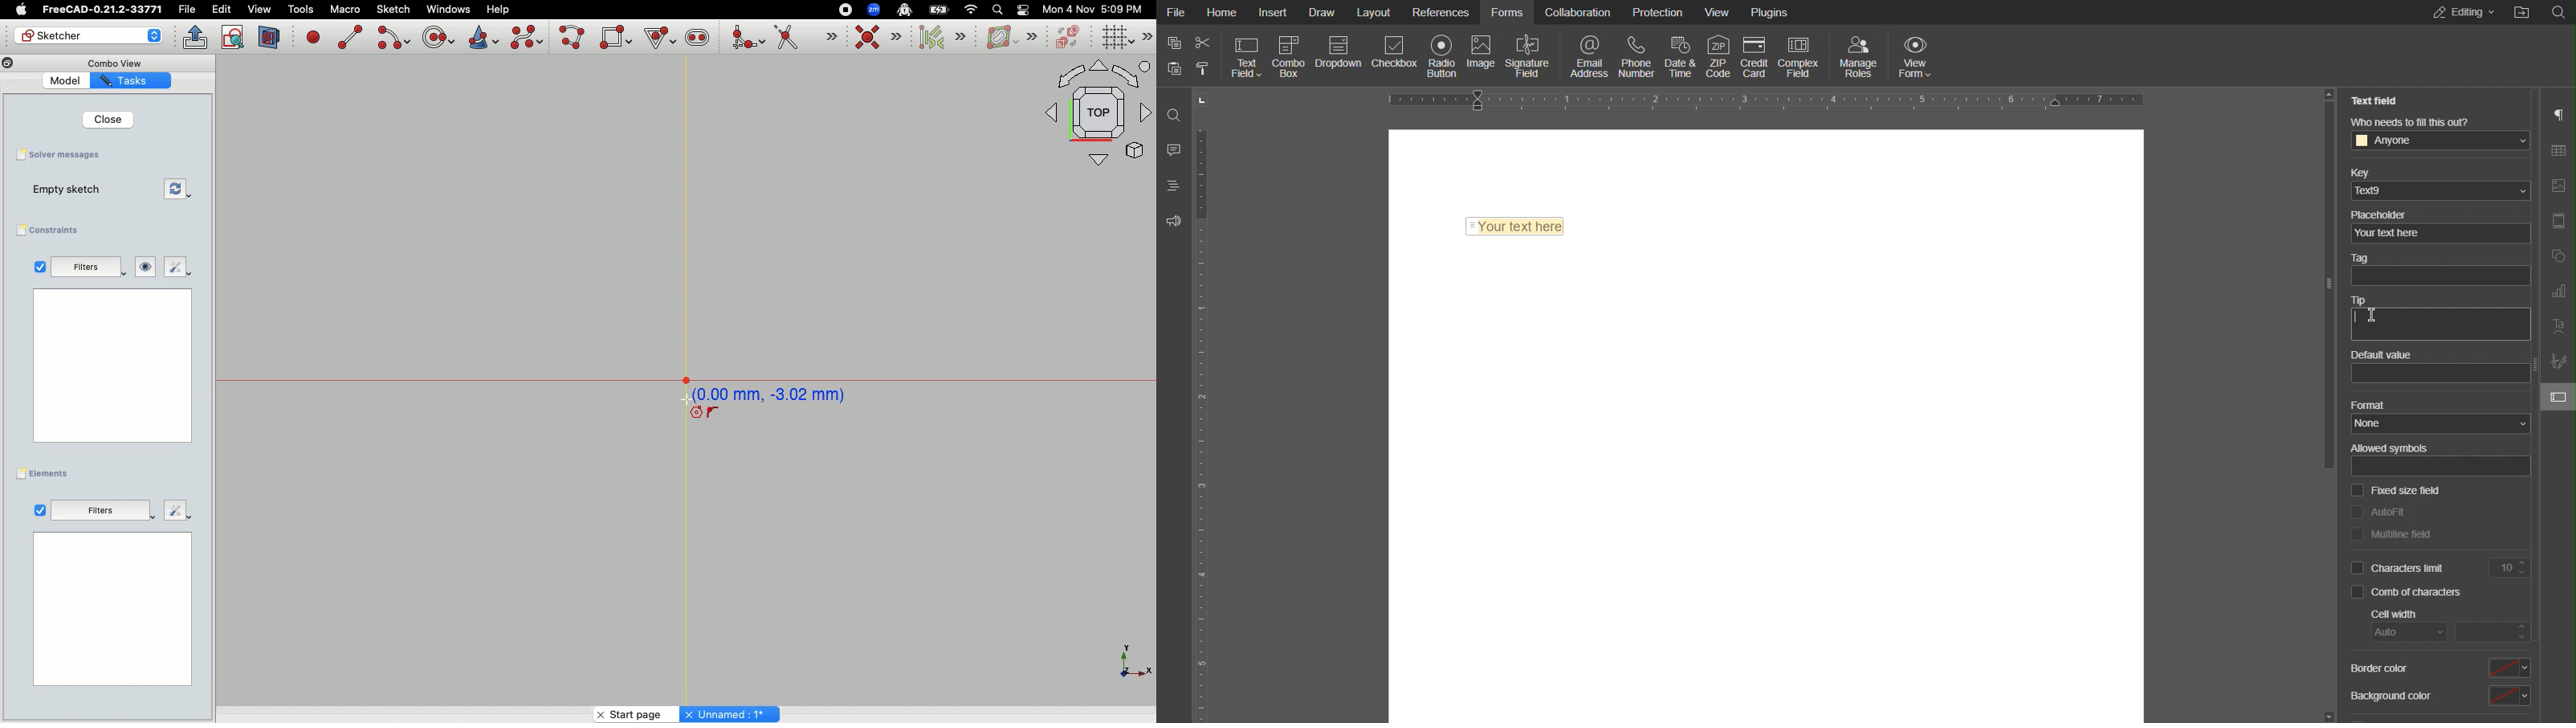 The width and height of the screenshot is (2576, 728). Describe the element at coordinates (67, 82) in the screenshot. I see `Model` at that location.